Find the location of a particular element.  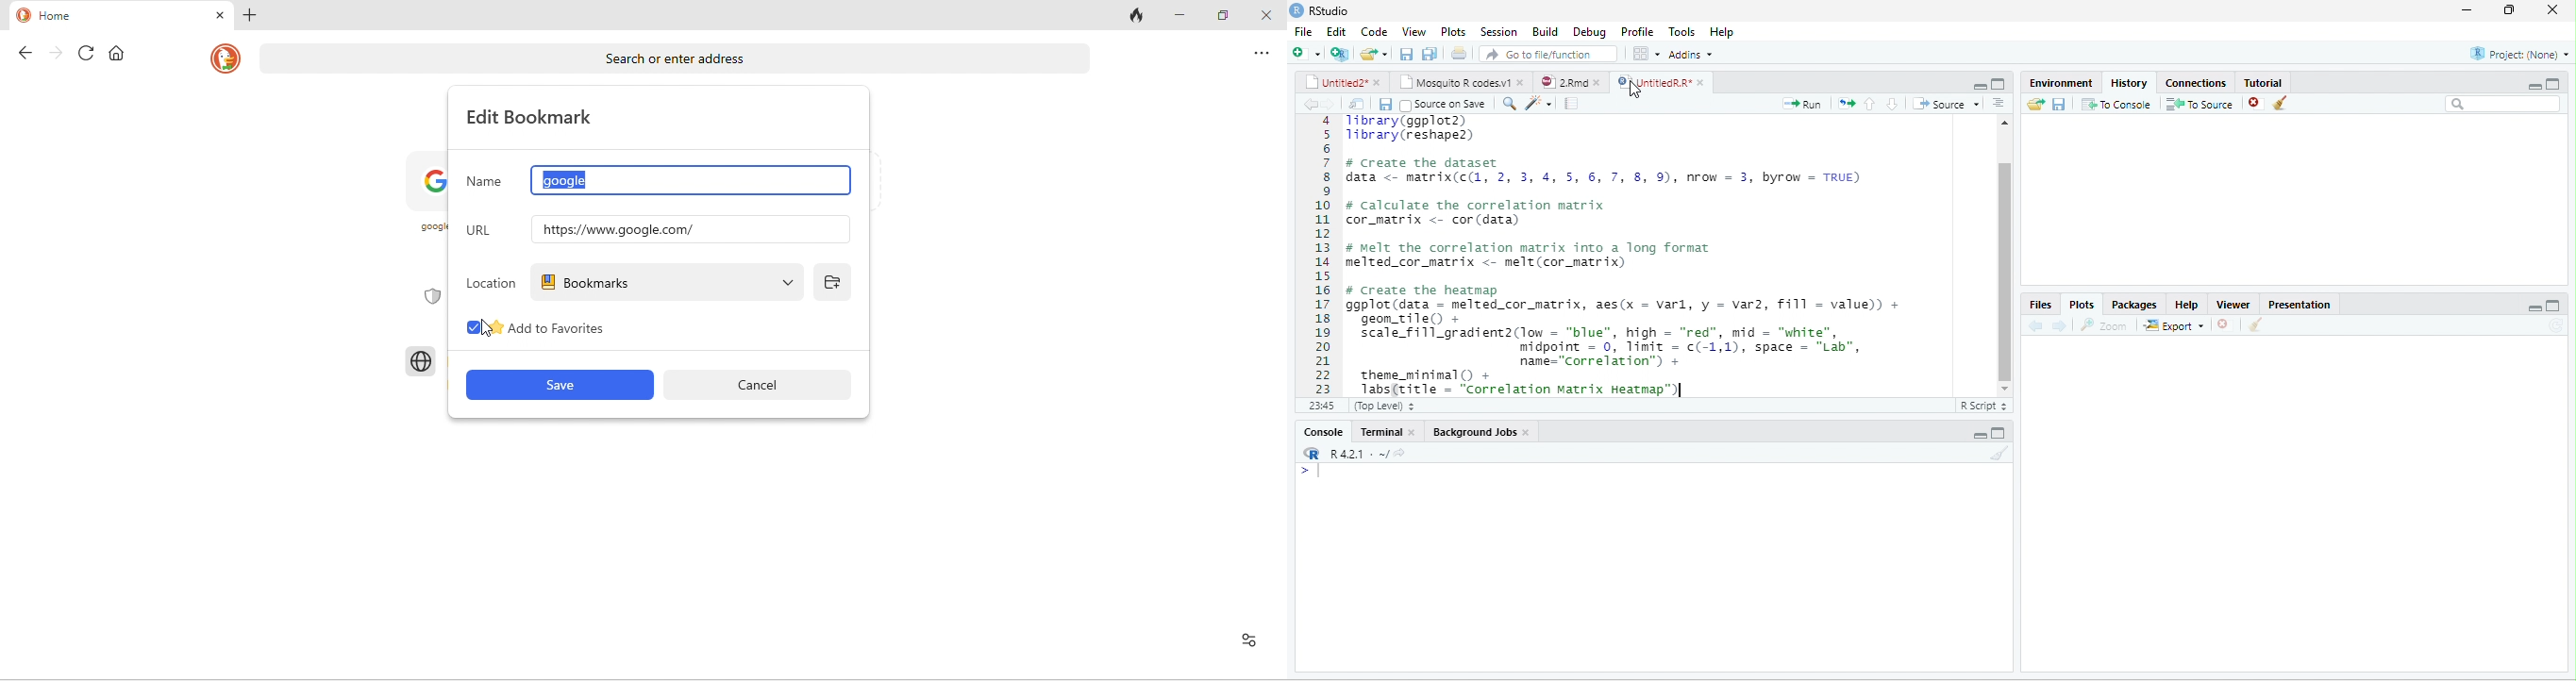

plots is located at coordinates (2083, 305).